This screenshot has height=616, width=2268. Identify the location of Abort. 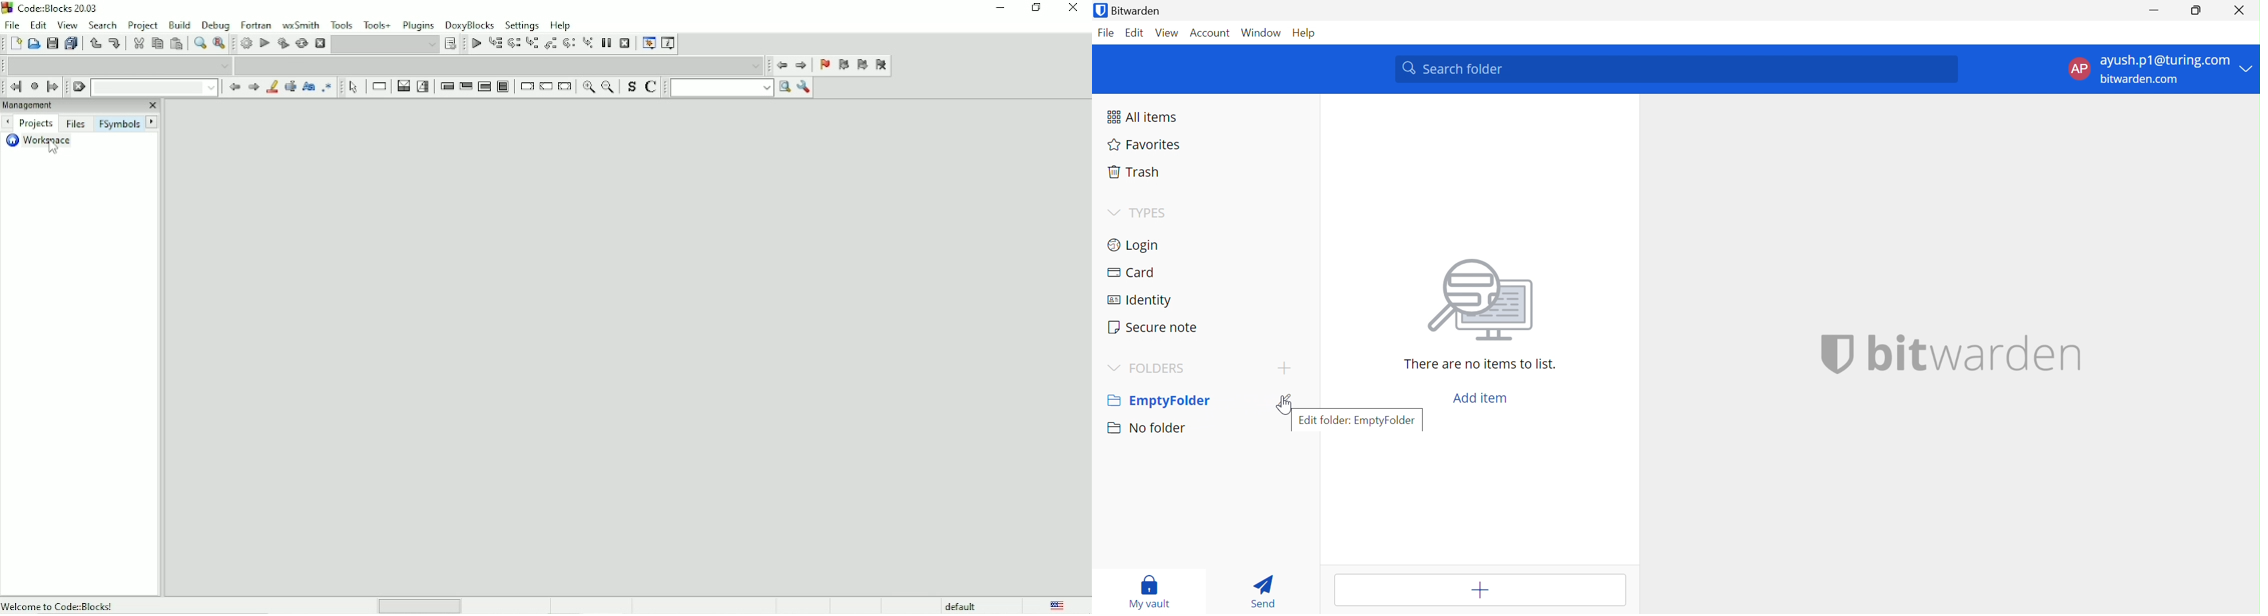
(320, 42).